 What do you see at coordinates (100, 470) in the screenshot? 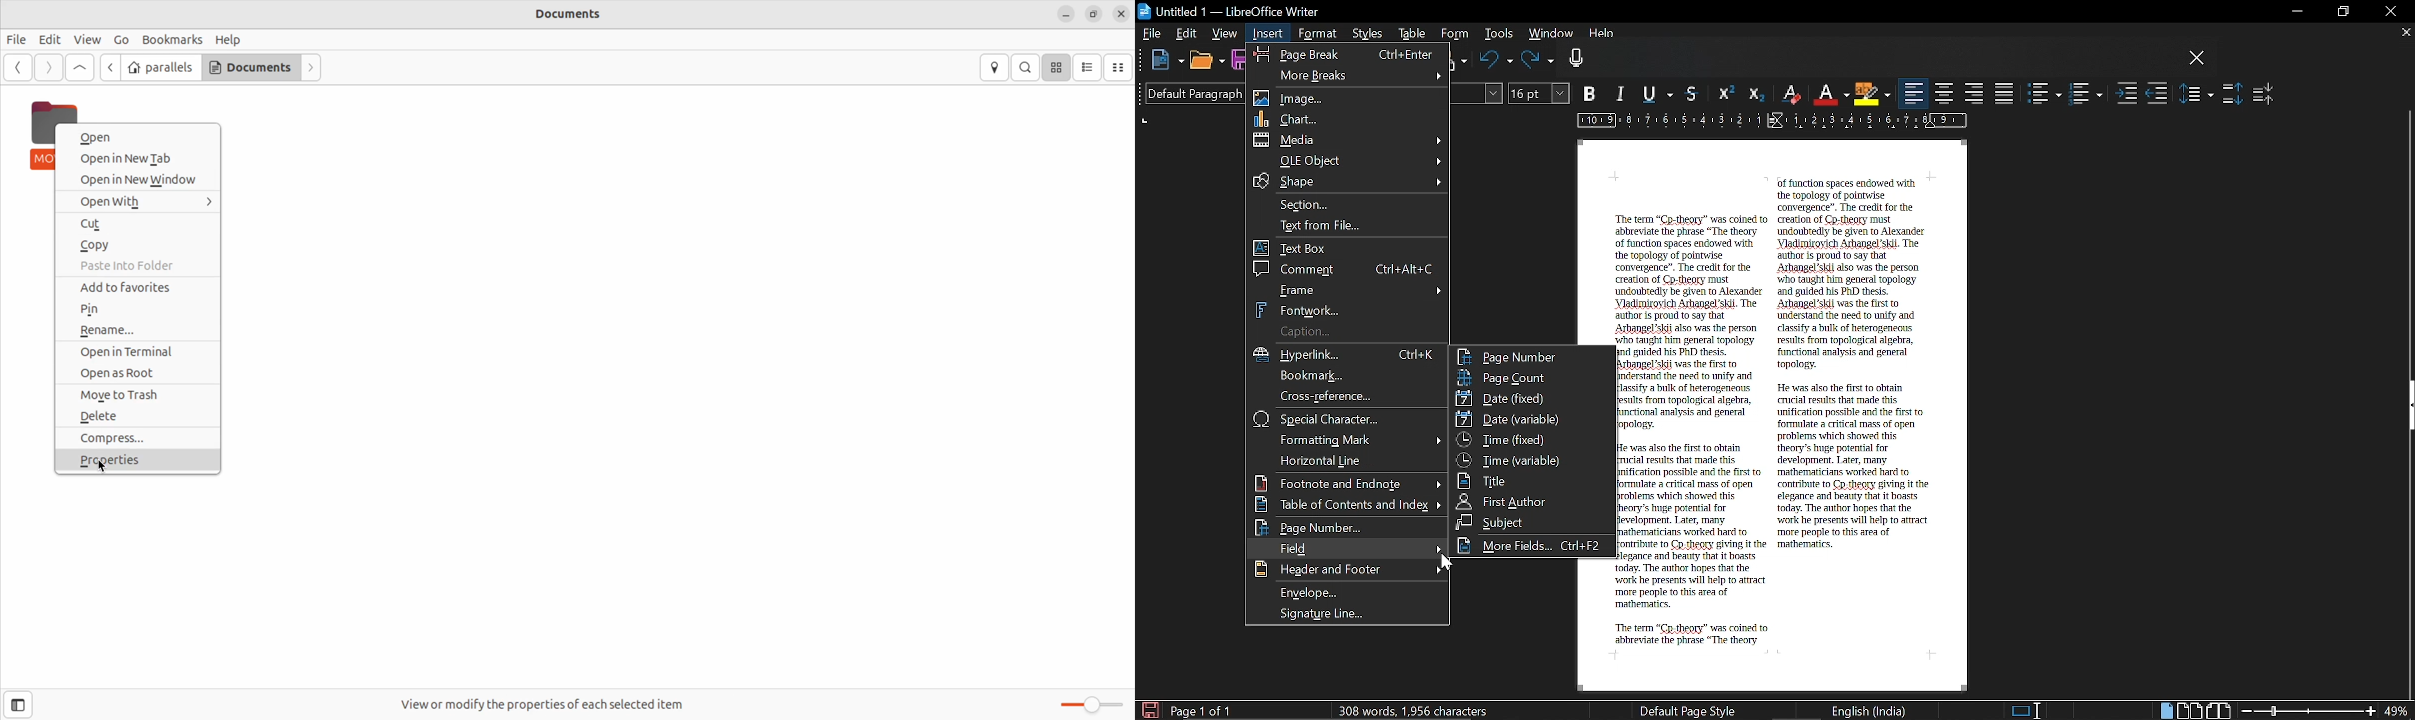
I see `Cursor` at bounding box center [100, 470].